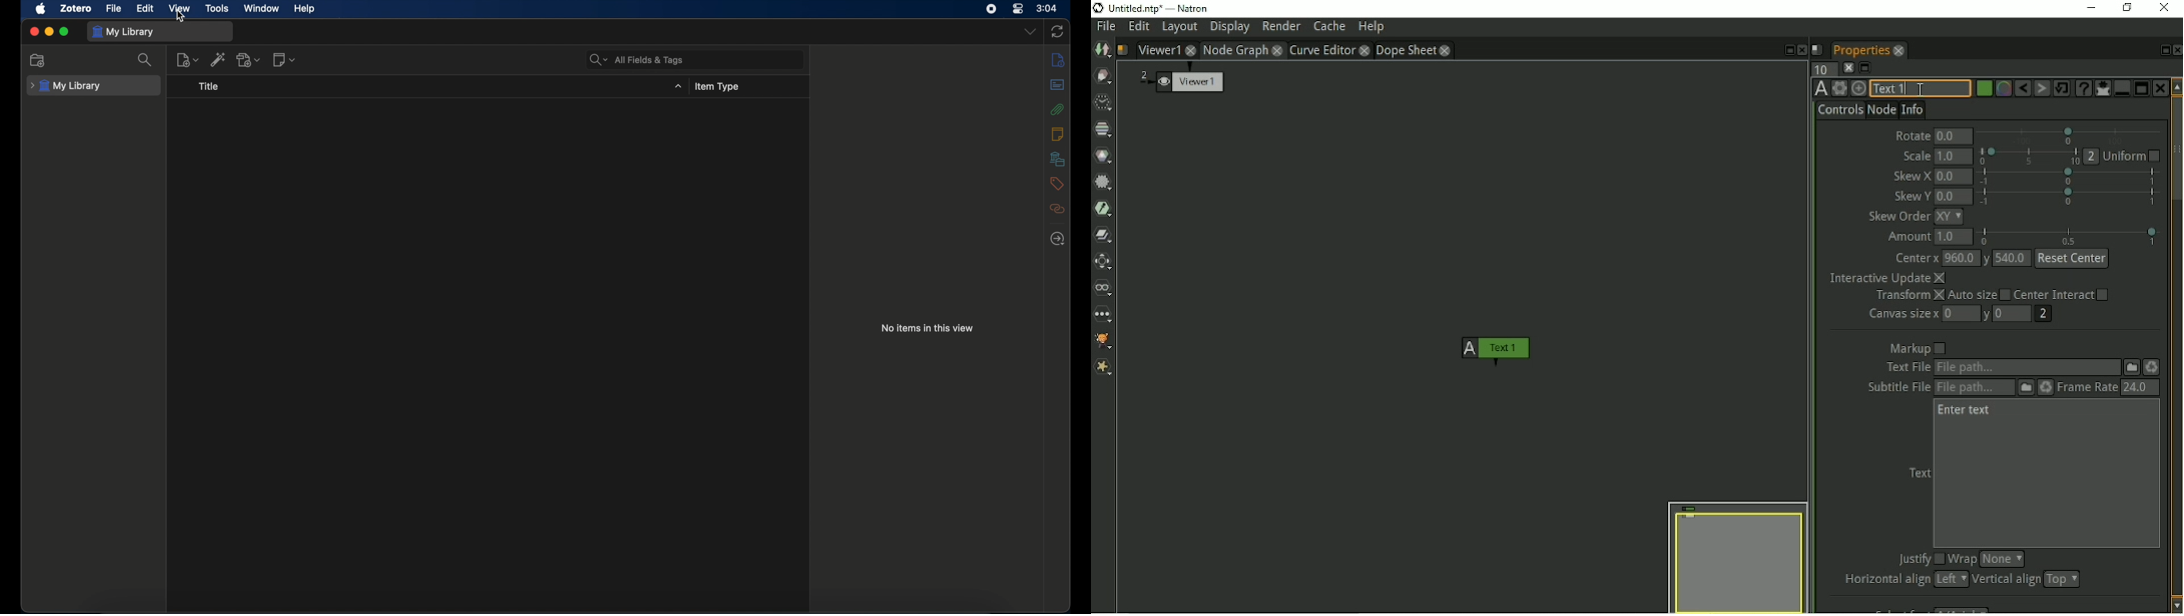 The image size is (2184, 616). Describe the element at coordinates (1058, 134) in the screenshot. I see `notes` at that location.